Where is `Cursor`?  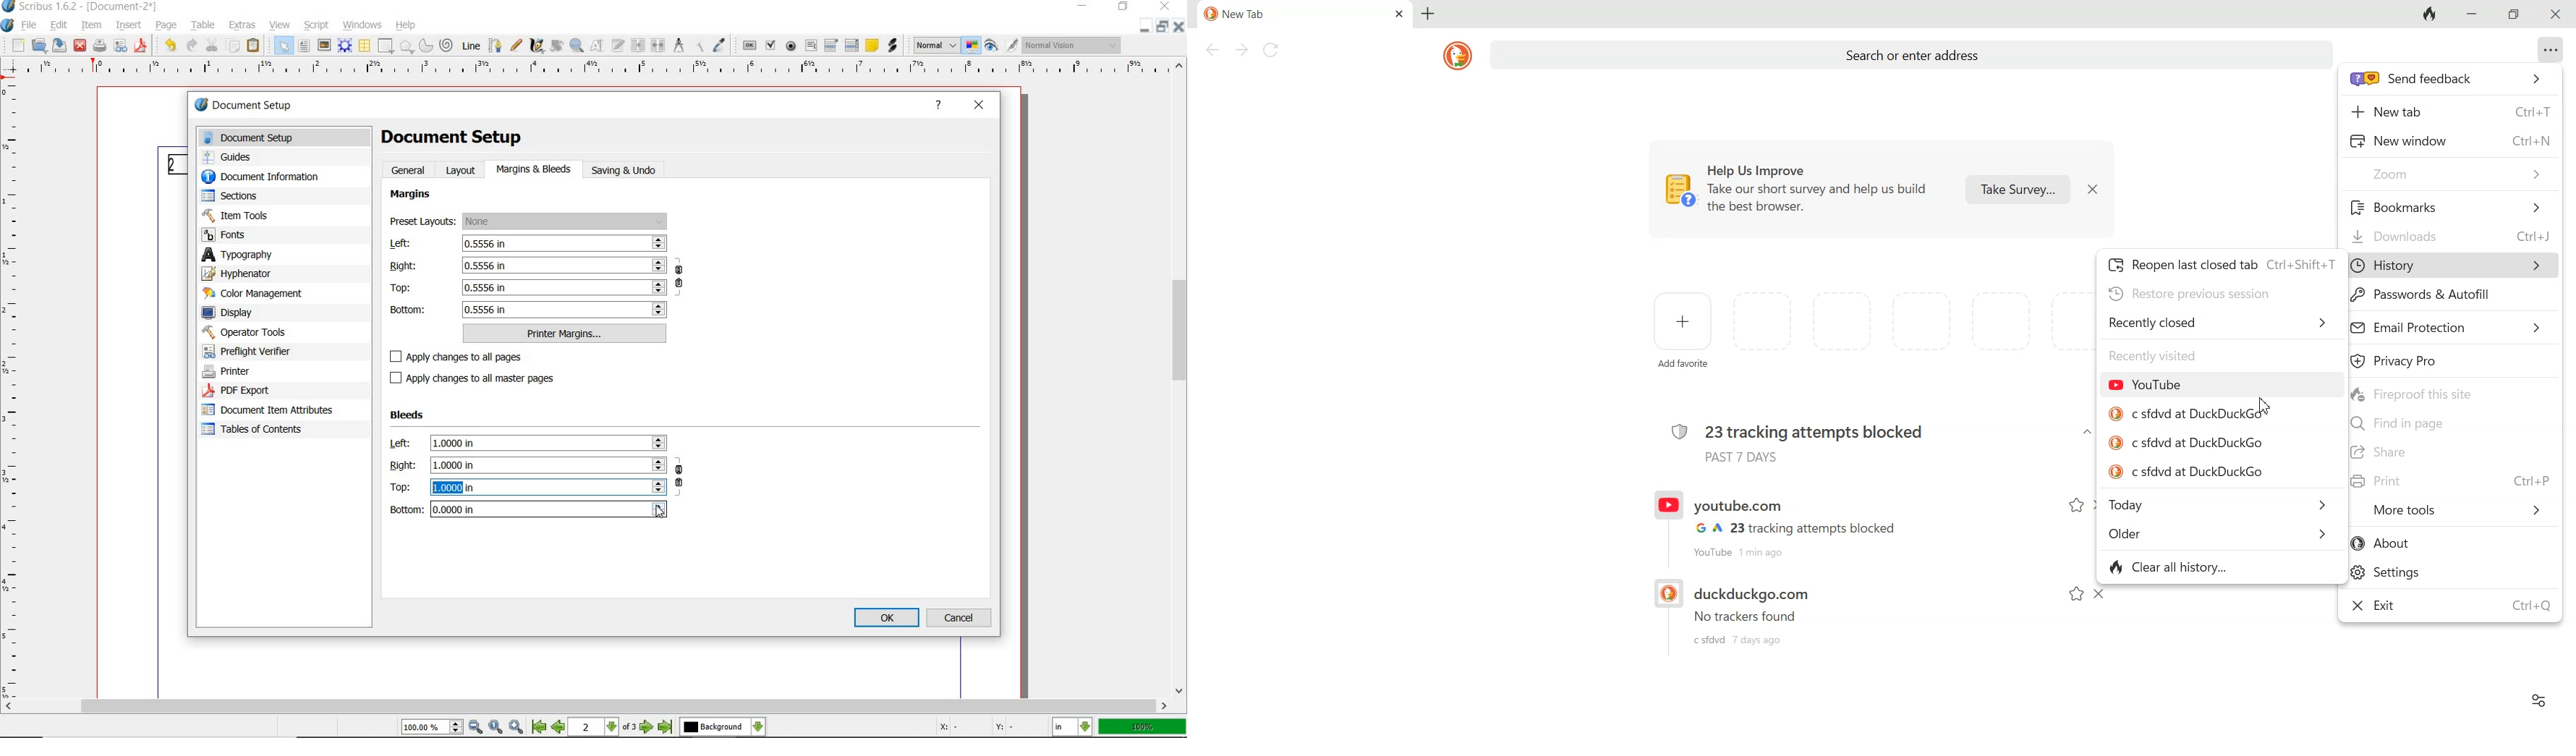 Cursor is located at coordinates (2265, 407).